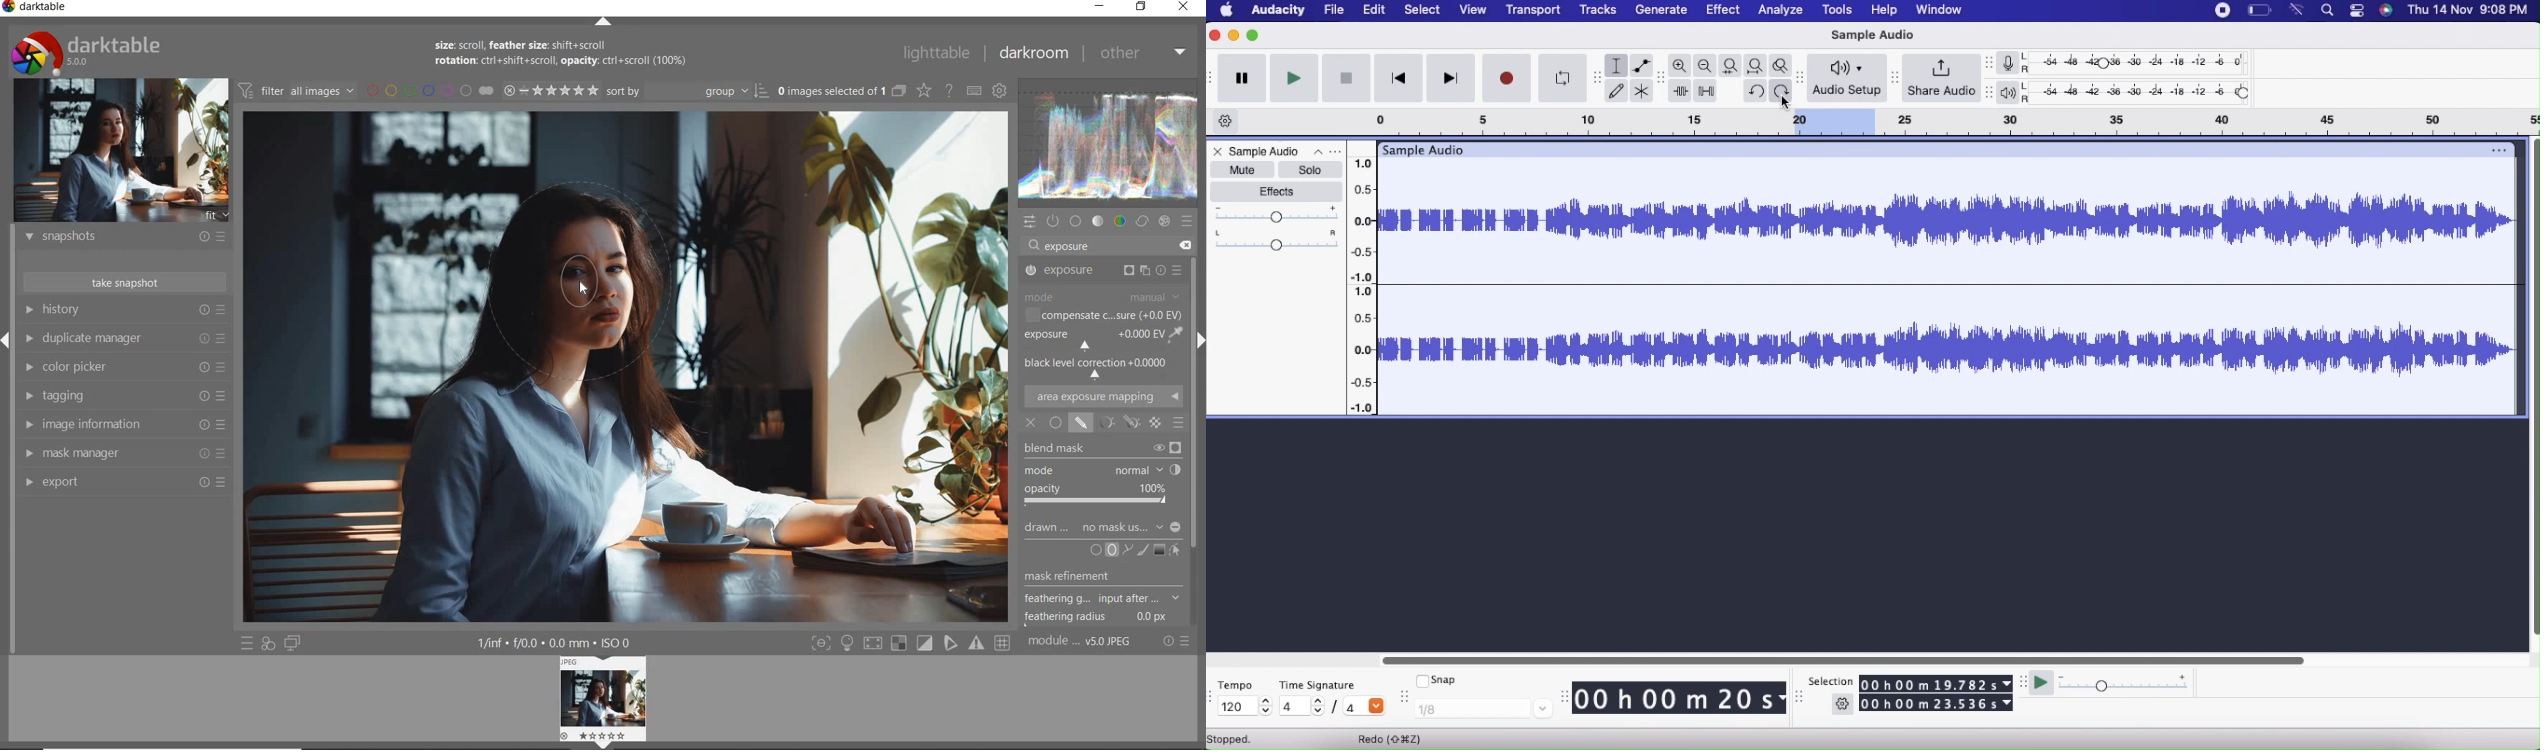  I want to click on tagging, so click(126, 397).